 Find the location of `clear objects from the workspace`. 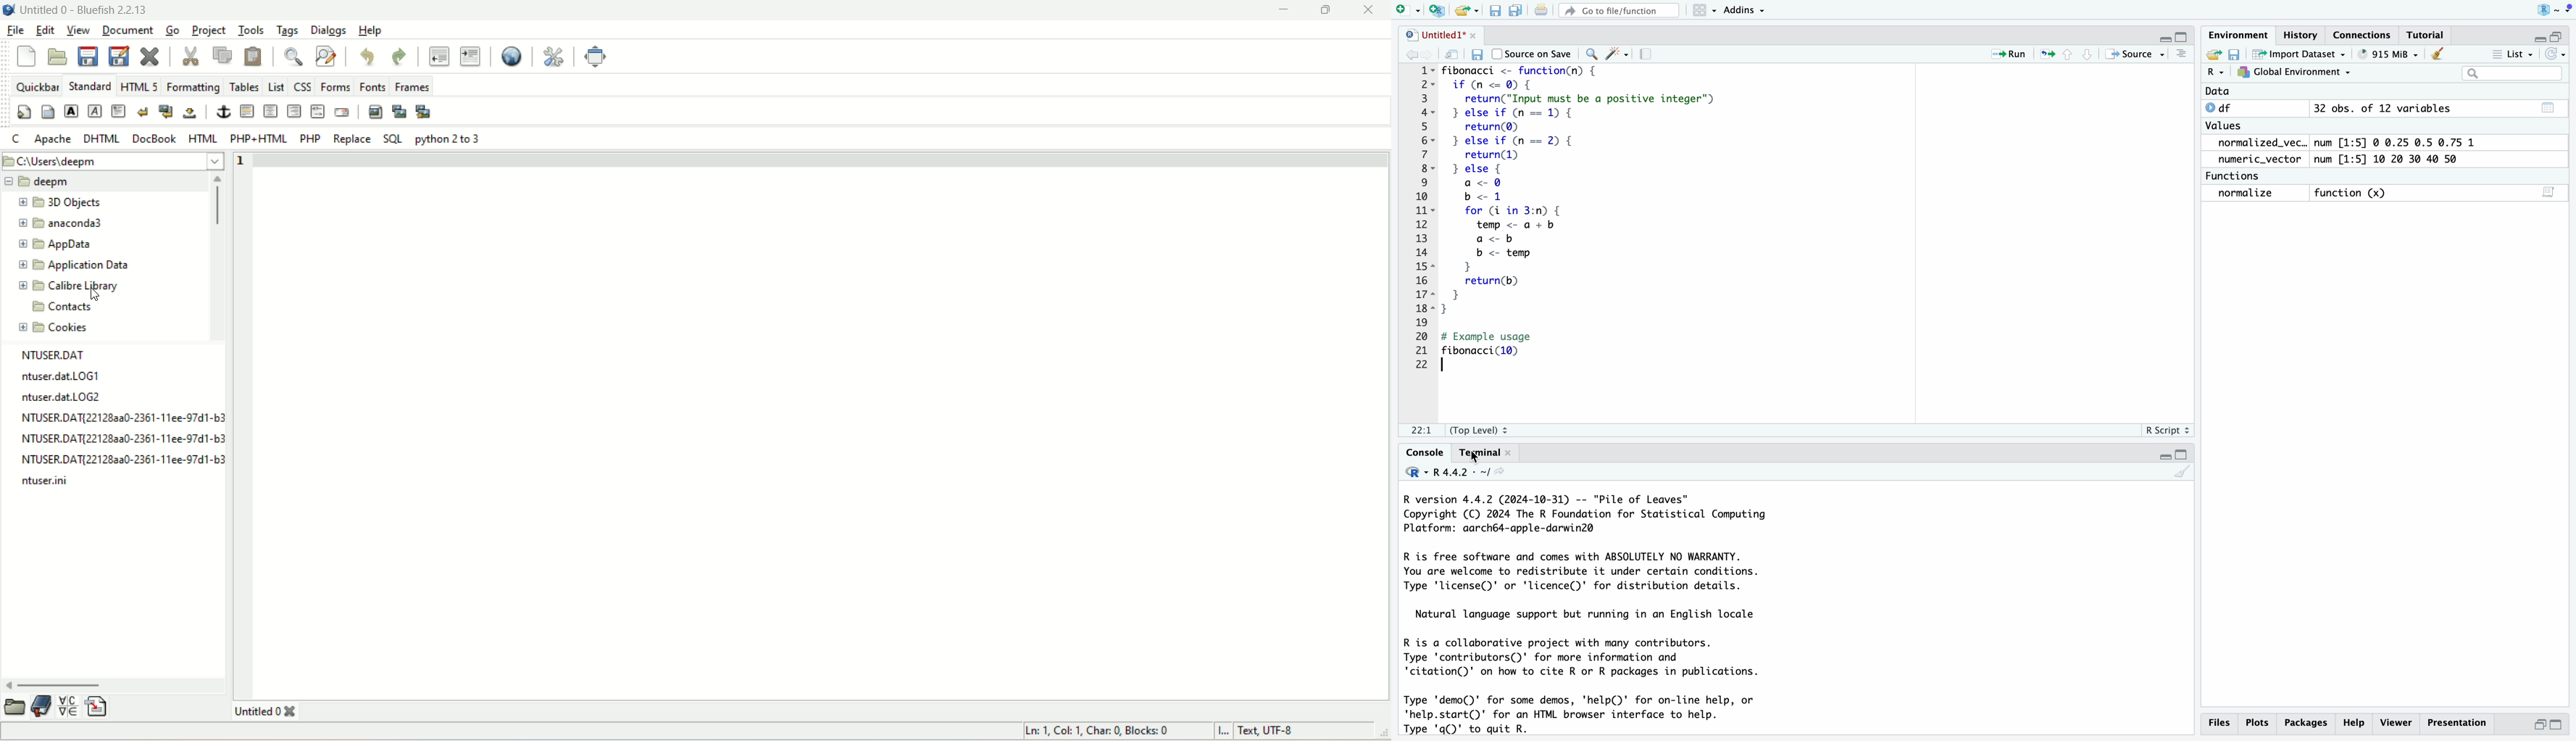

clear objects from the workspace is located at coordinates (2438, 54).